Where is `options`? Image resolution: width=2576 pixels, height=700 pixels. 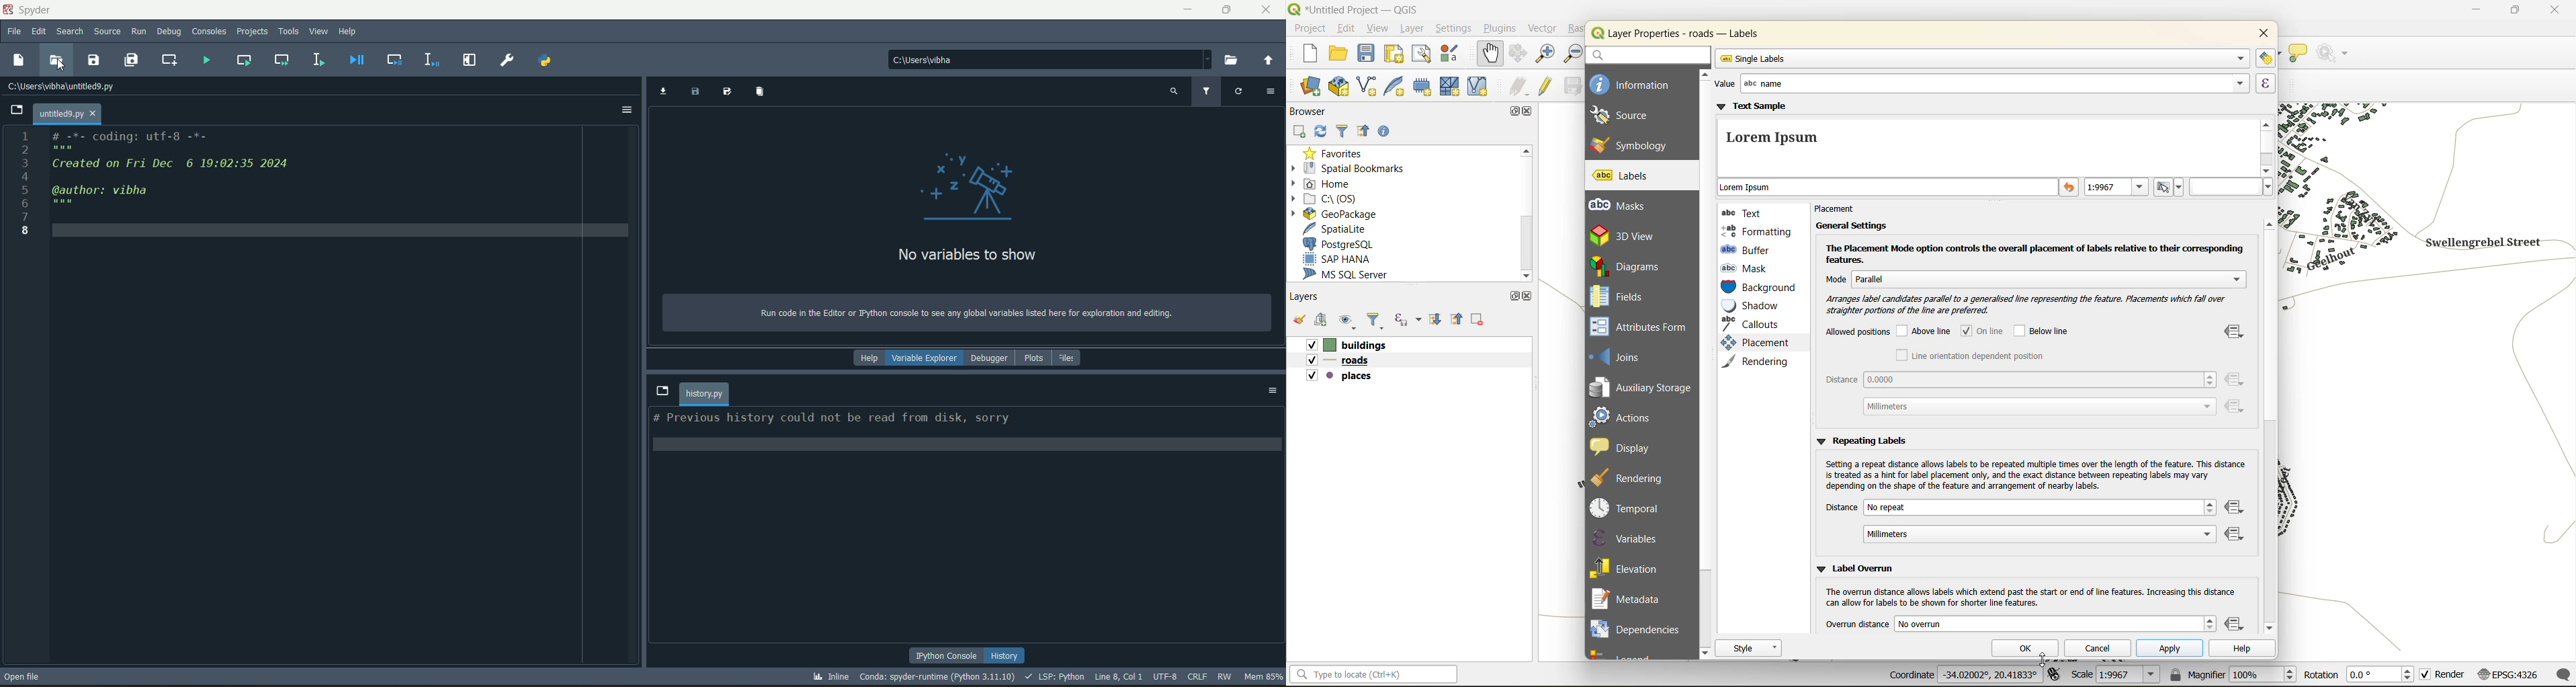 options is located at coordinates (1273, 390).